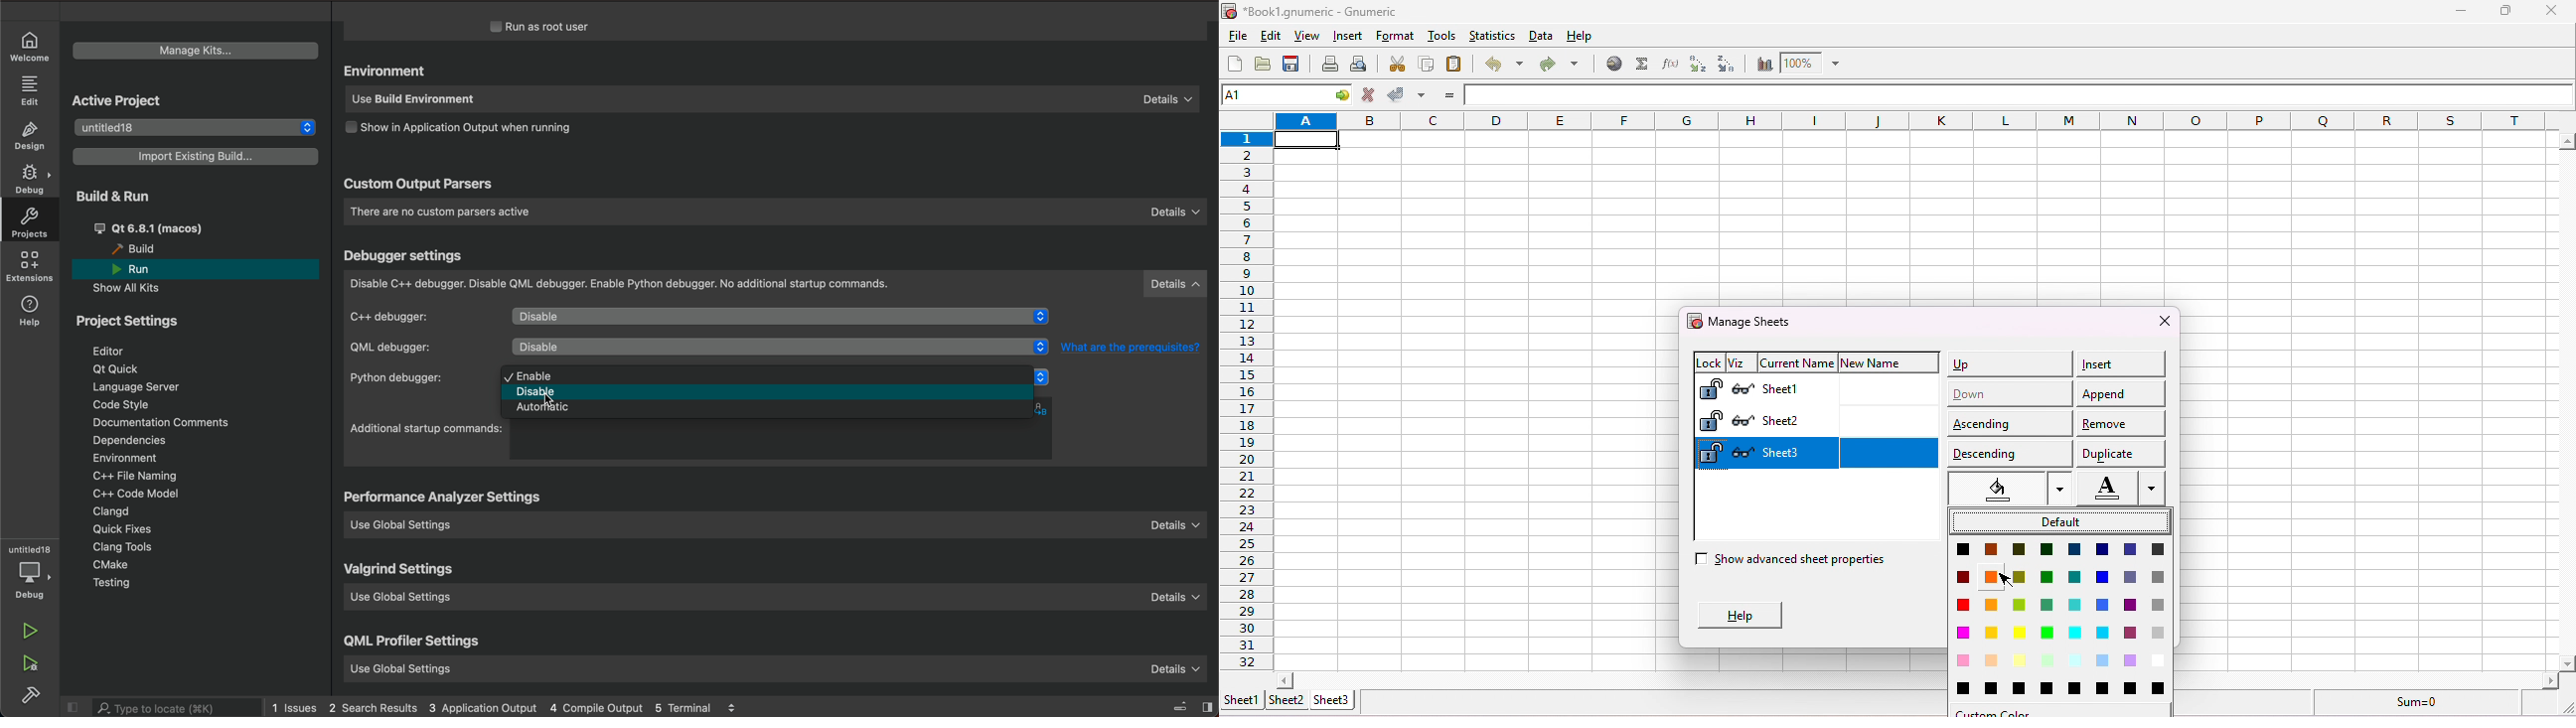  What do you see at coordinates (1543, 32) in the screenshot?
I see `data` at bounding box center [1543, 32].